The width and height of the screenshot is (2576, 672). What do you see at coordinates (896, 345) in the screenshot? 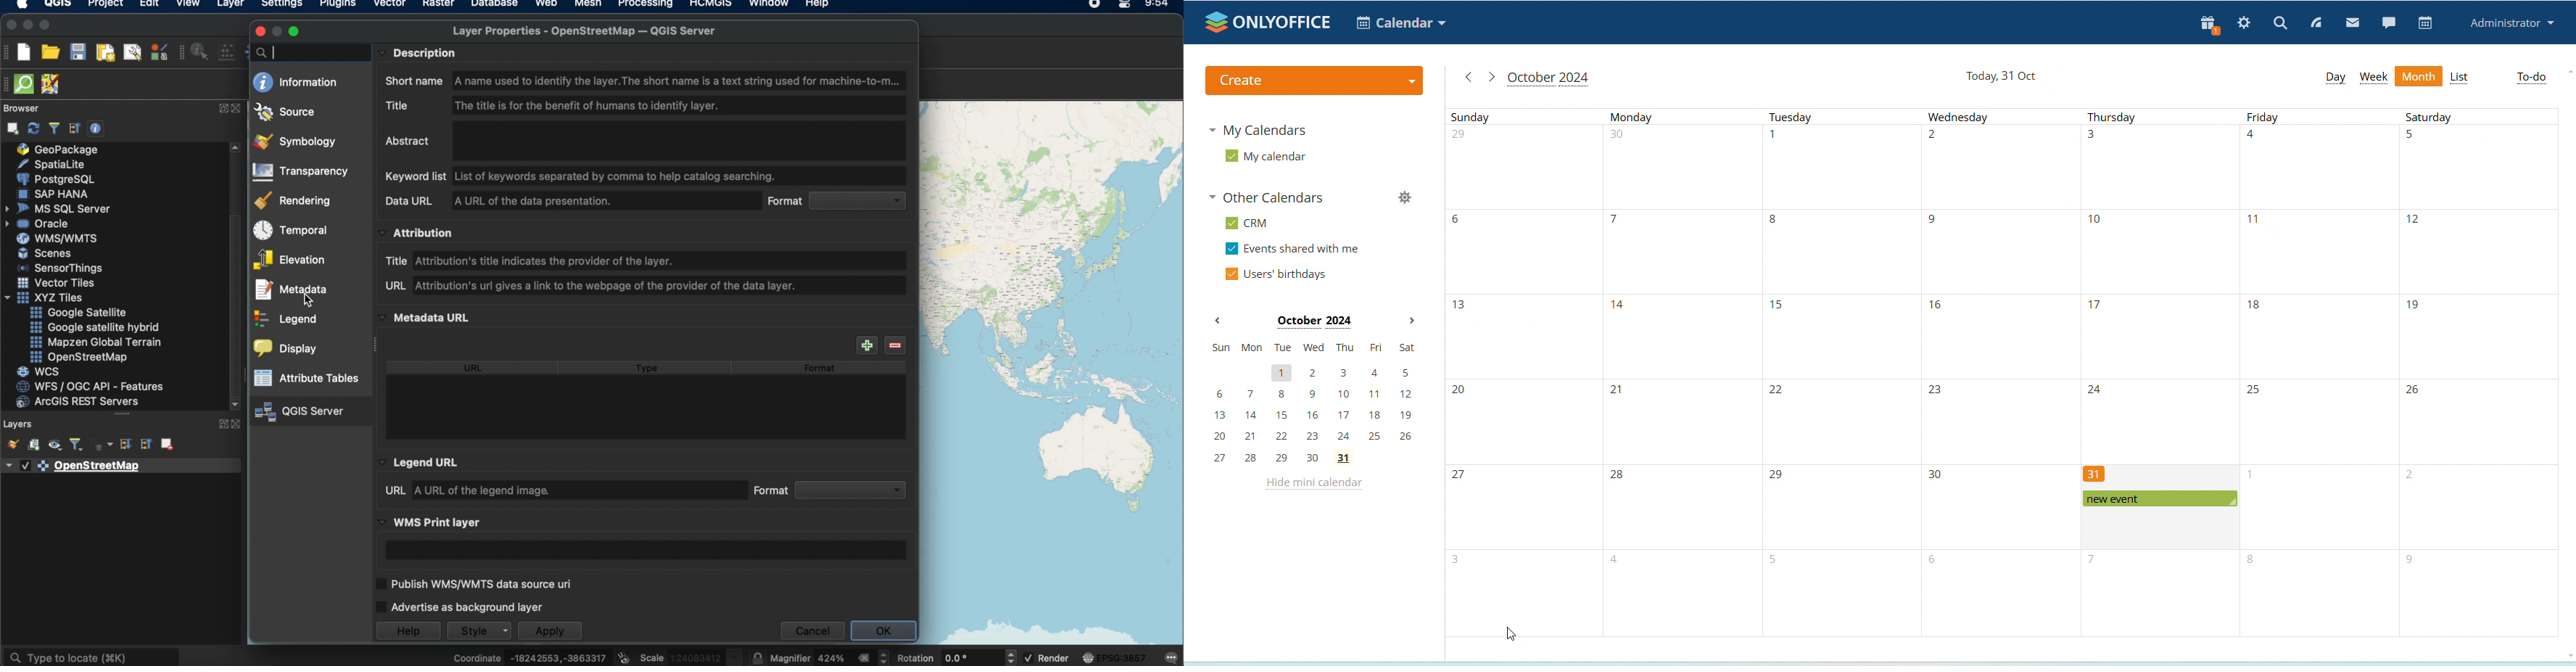
I see `remove` at bounding box center [896, 345].